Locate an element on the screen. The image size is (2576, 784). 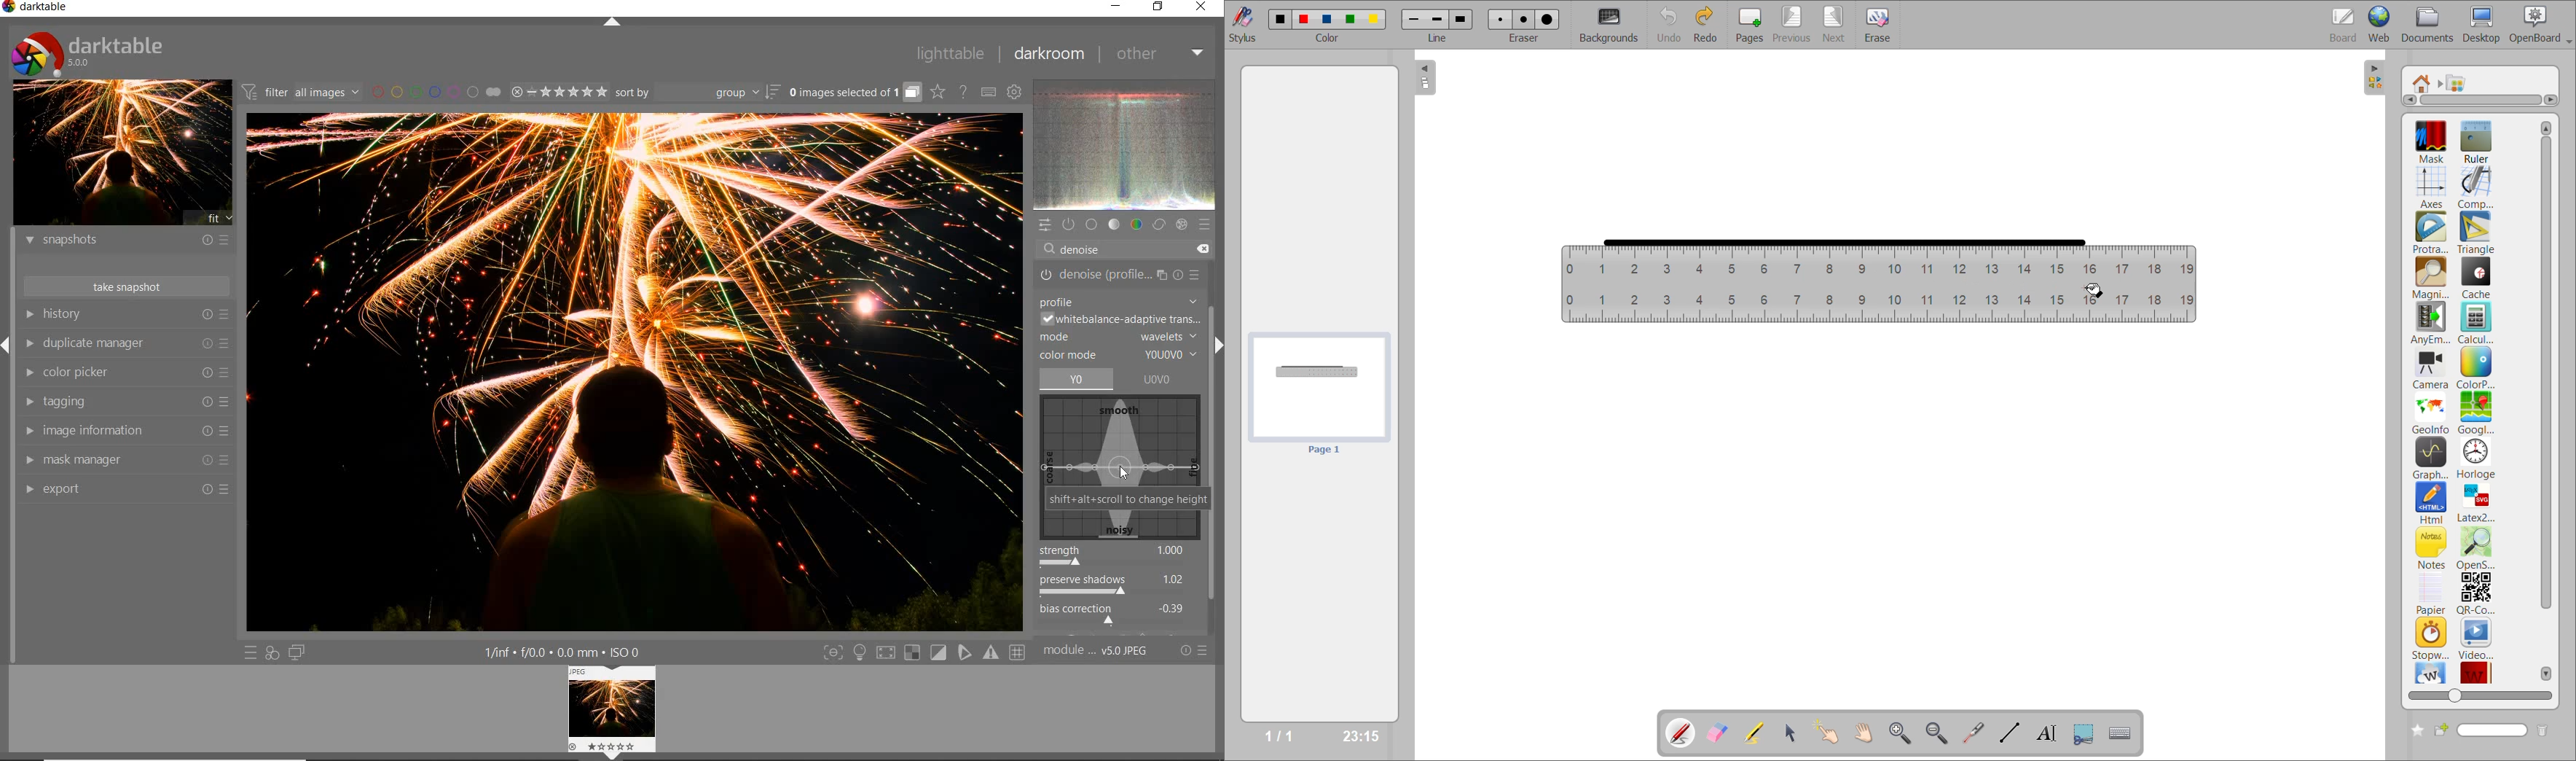
eraser is located at coordinates (1525, 37).